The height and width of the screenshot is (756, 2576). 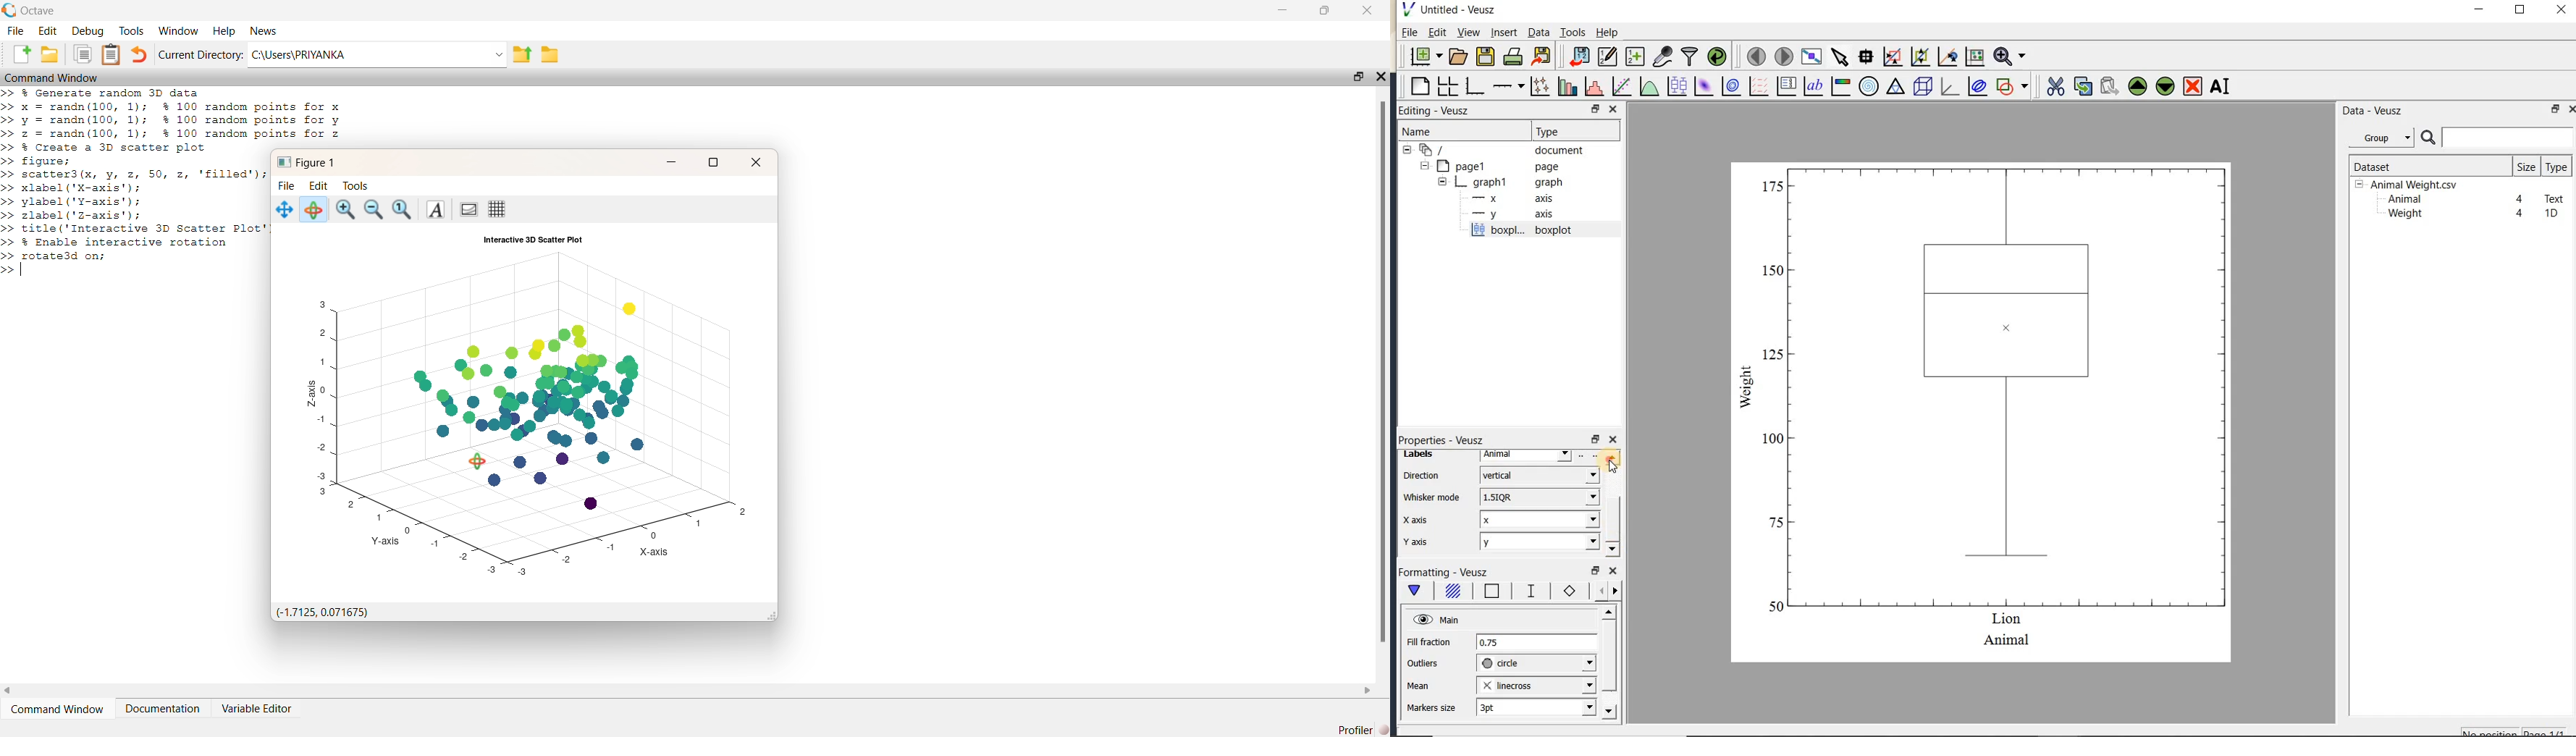 I want to click on rotate, so click(x=312, y=209).